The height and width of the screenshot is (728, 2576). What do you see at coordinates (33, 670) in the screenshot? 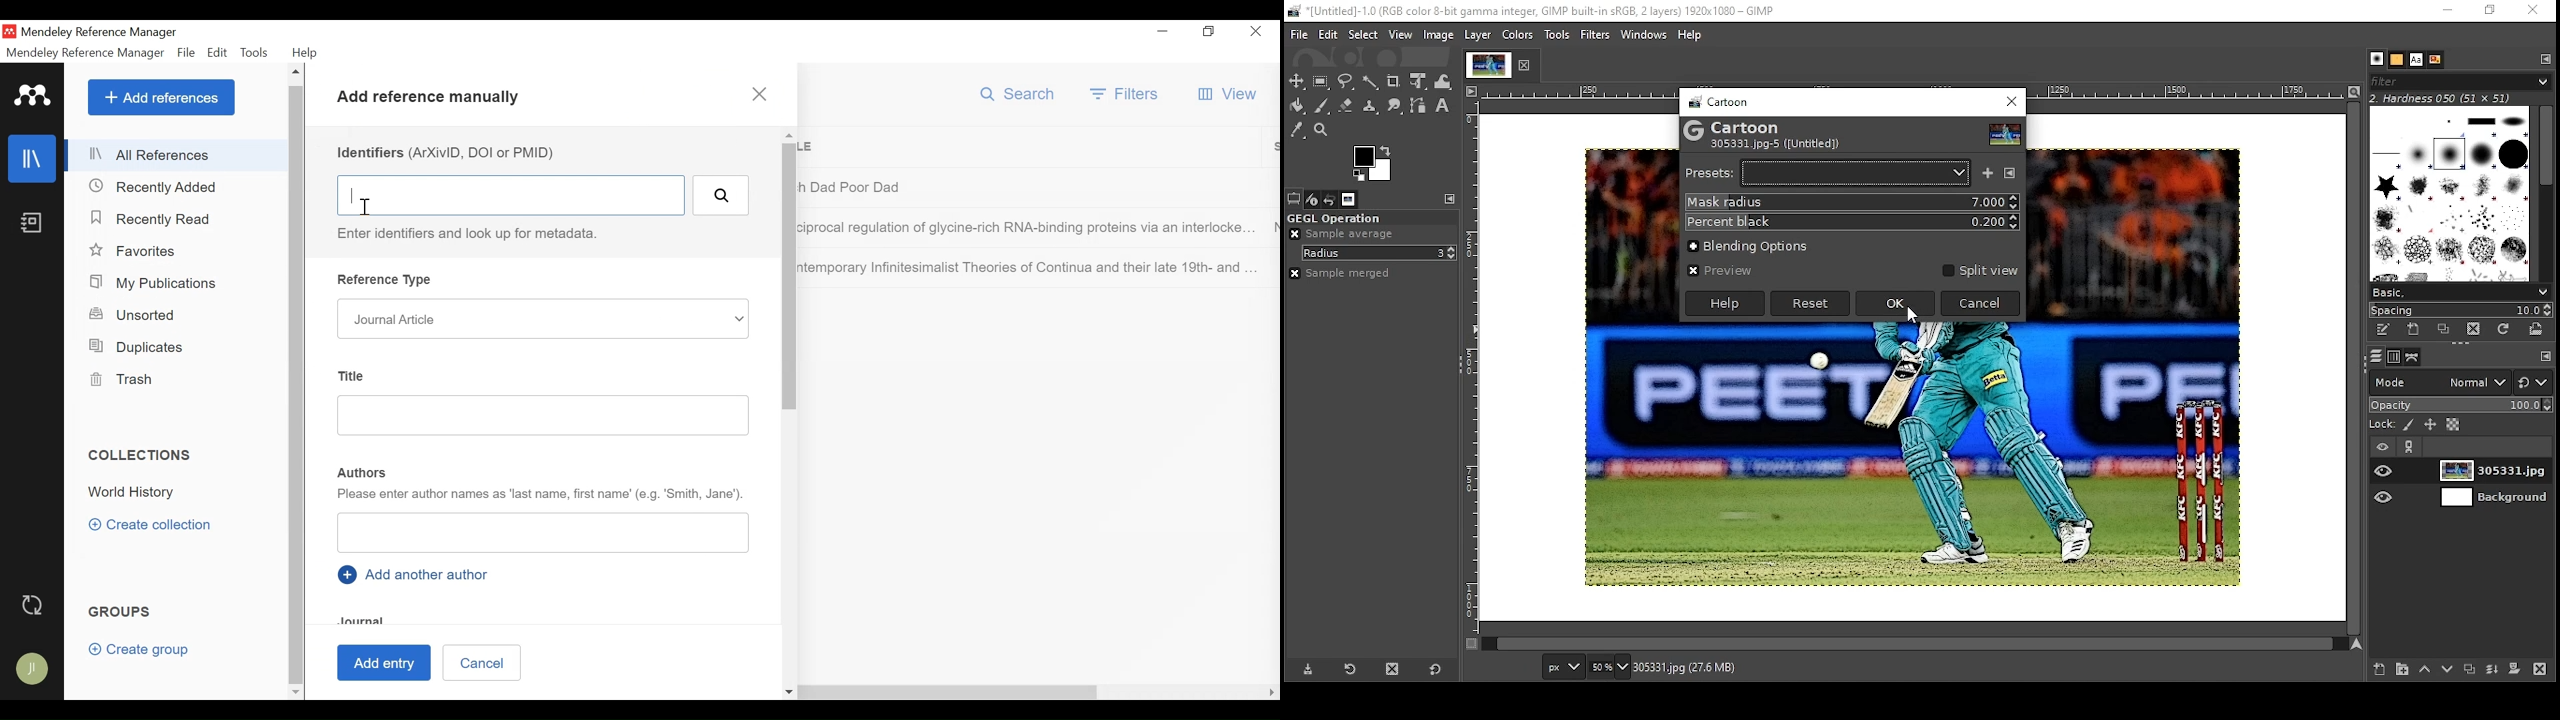
I see `Avatar` at bounding box center [33, 670].